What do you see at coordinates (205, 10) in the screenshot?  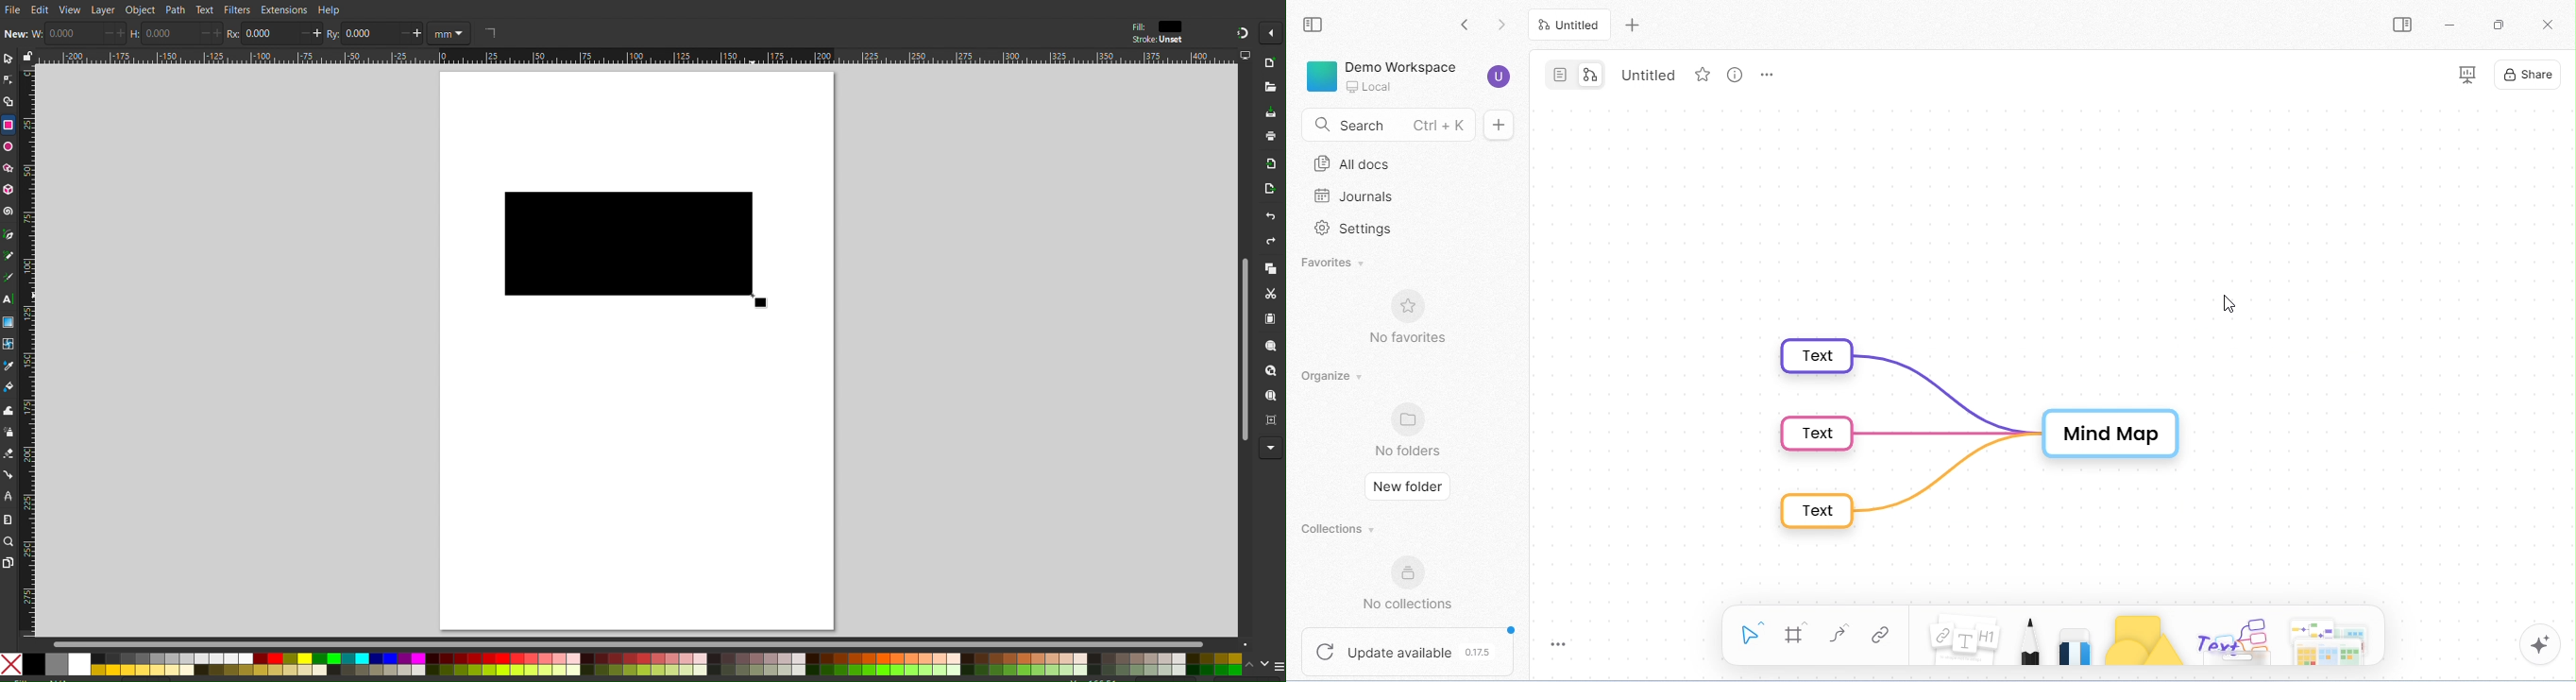 I see `Text` at bounding box center [205, 10].